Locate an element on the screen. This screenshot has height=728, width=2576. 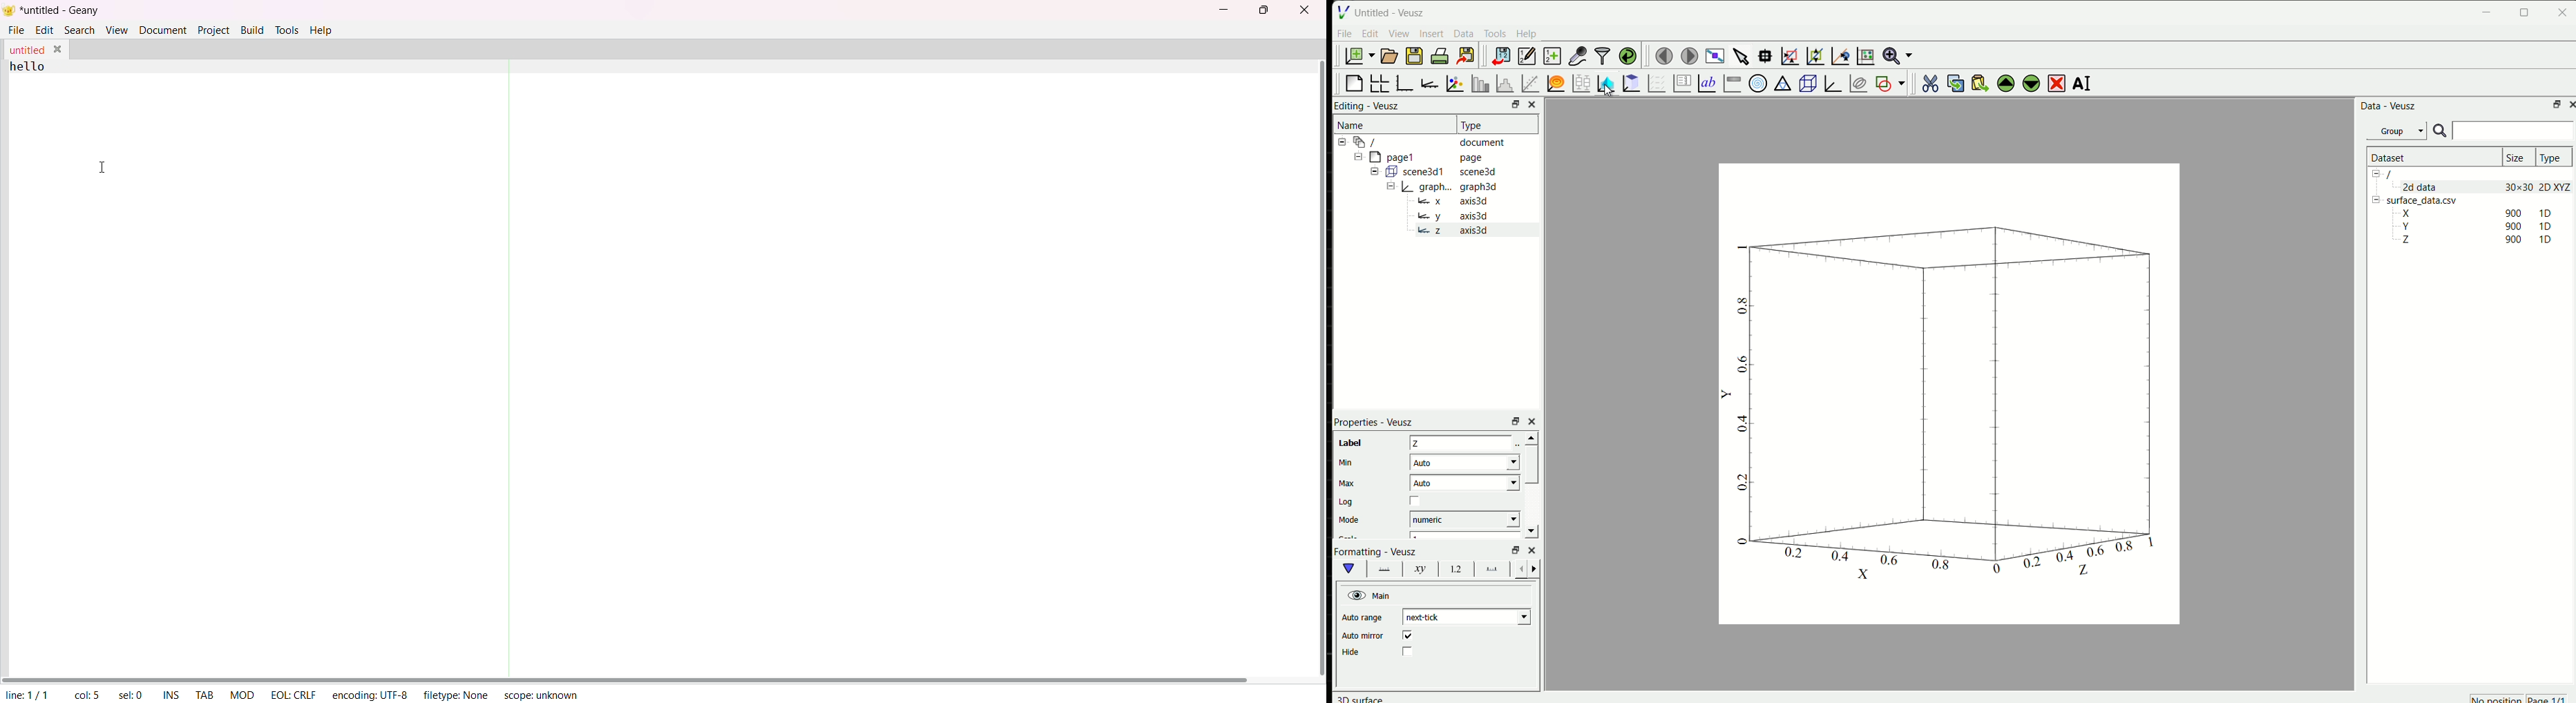
logo is located at coordinates (1343, 12).